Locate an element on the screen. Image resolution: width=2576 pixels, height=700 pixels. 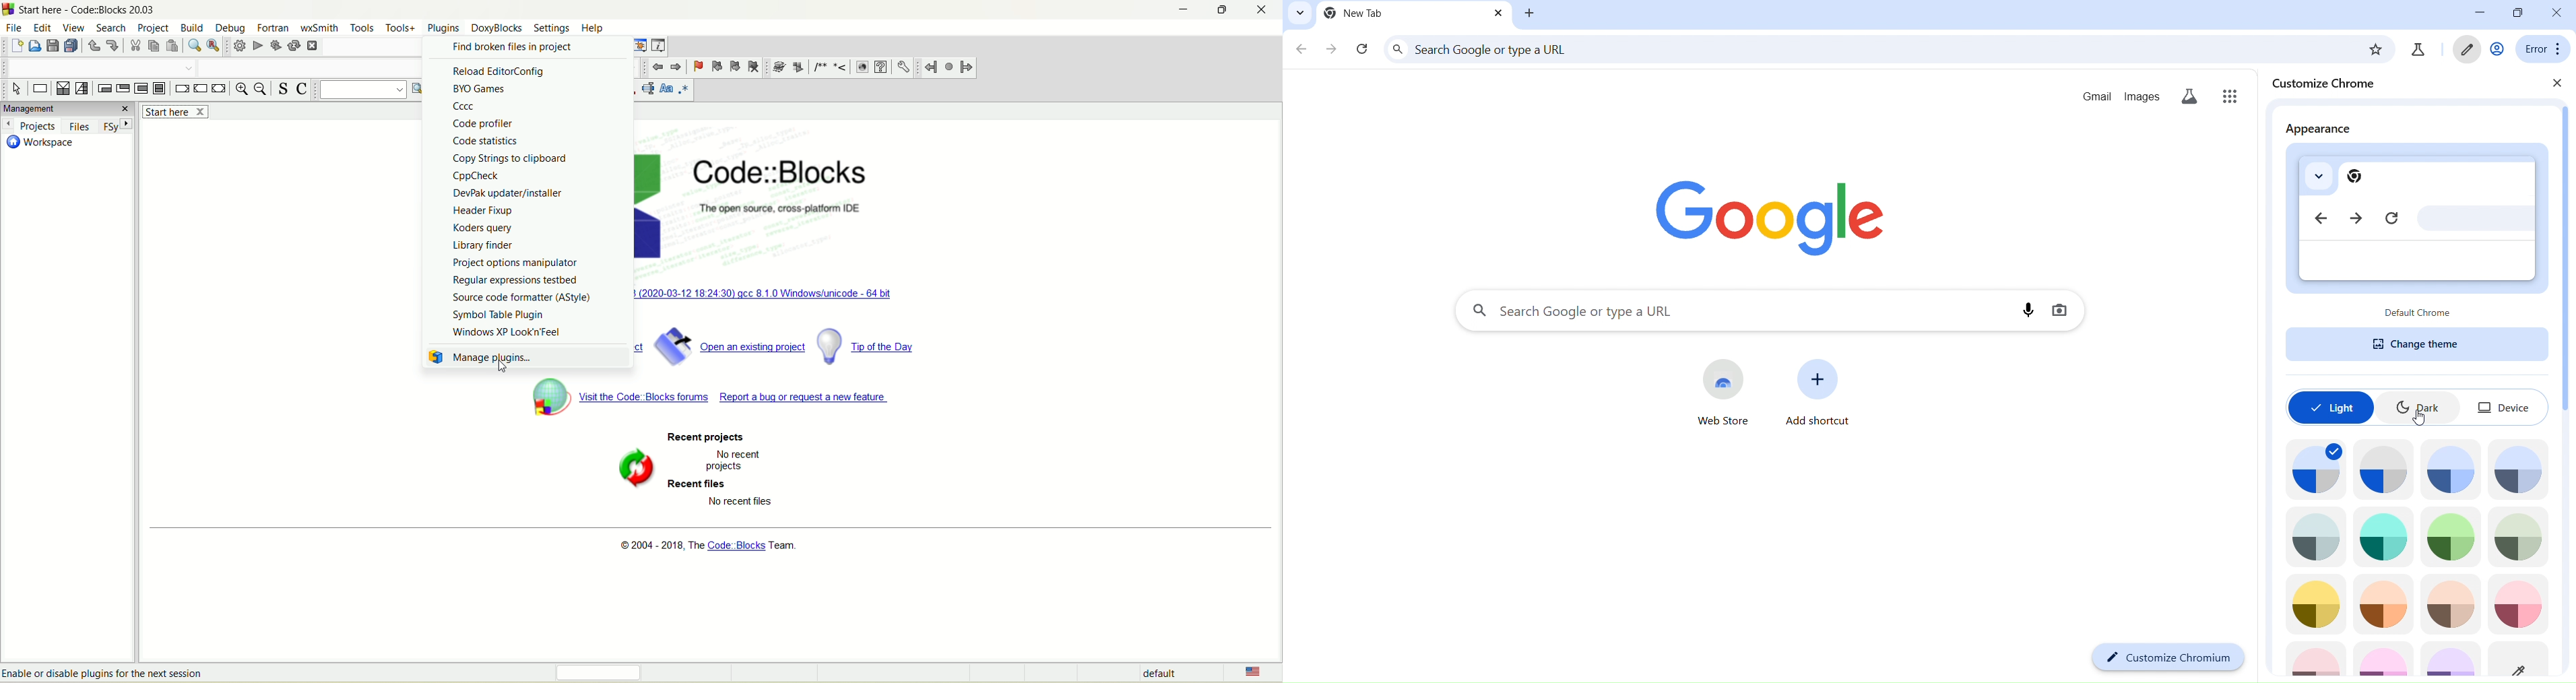
help is located at coordinates (593, 29).